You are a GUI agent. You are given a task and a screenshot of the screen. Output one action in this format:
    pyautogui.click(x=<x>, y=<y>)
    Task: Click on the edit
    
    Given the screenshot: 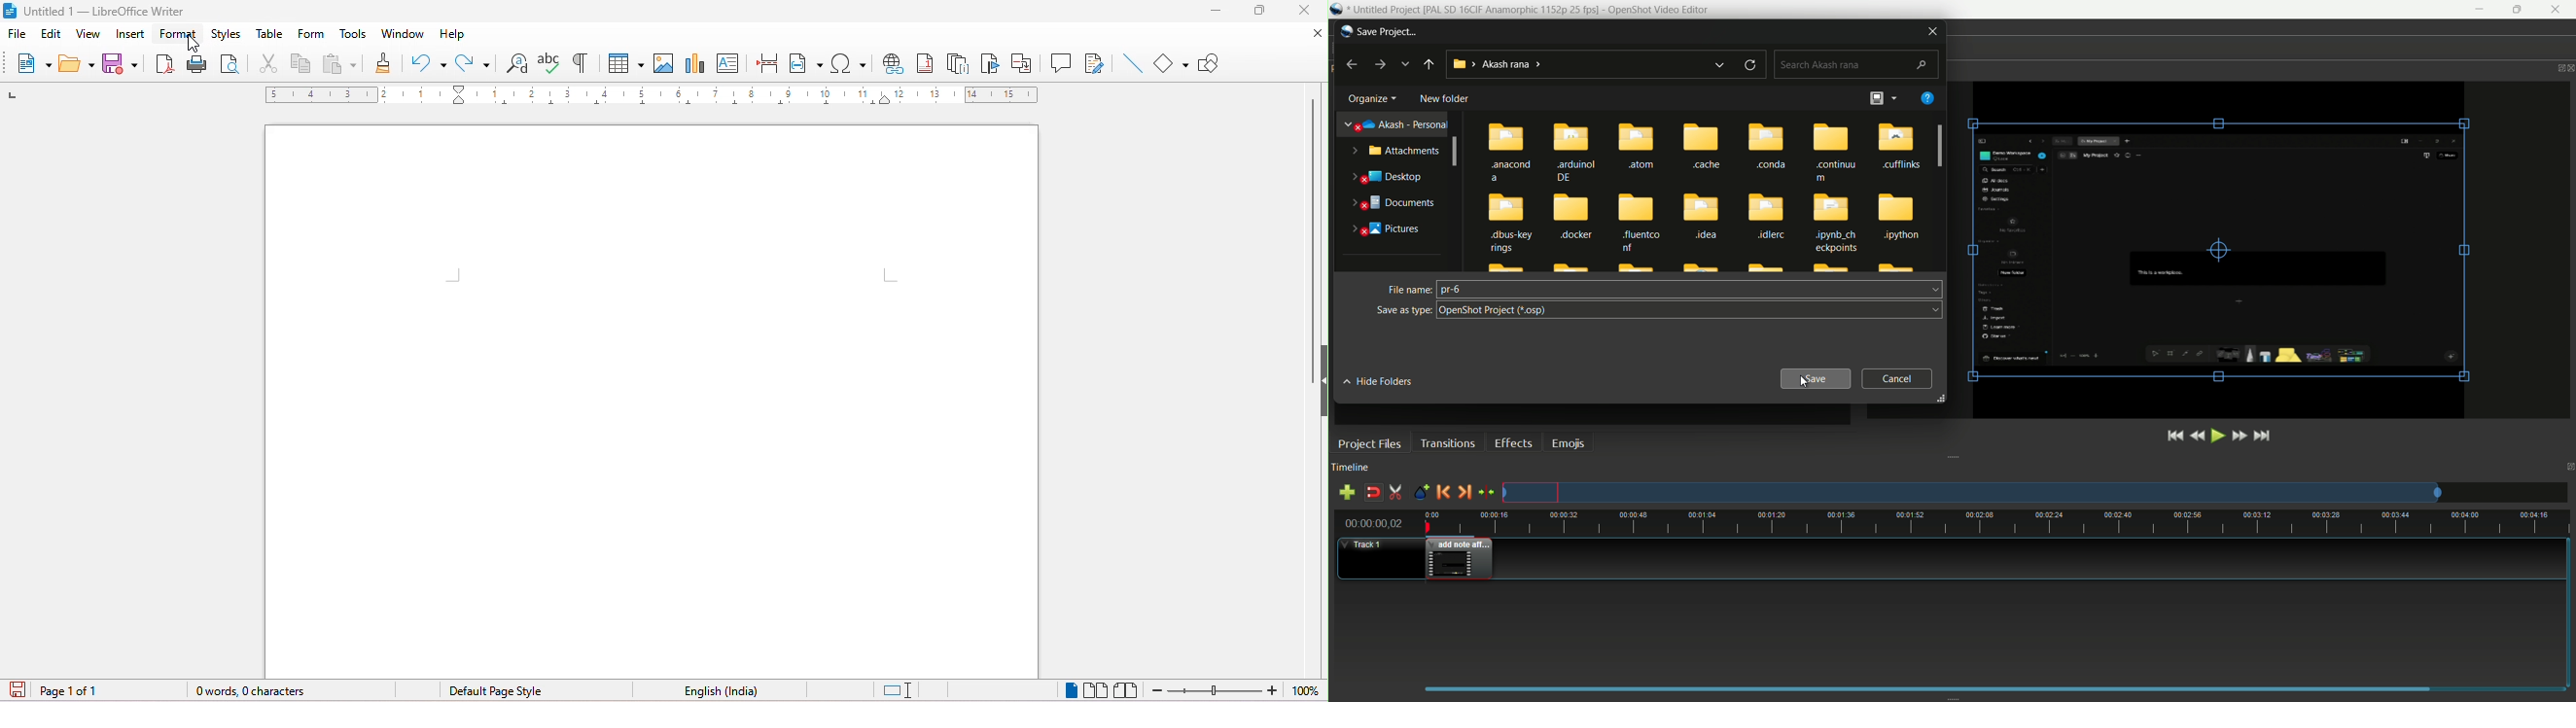 What is the action you would take?
    pyautogui.click(x=52, y=31)
    